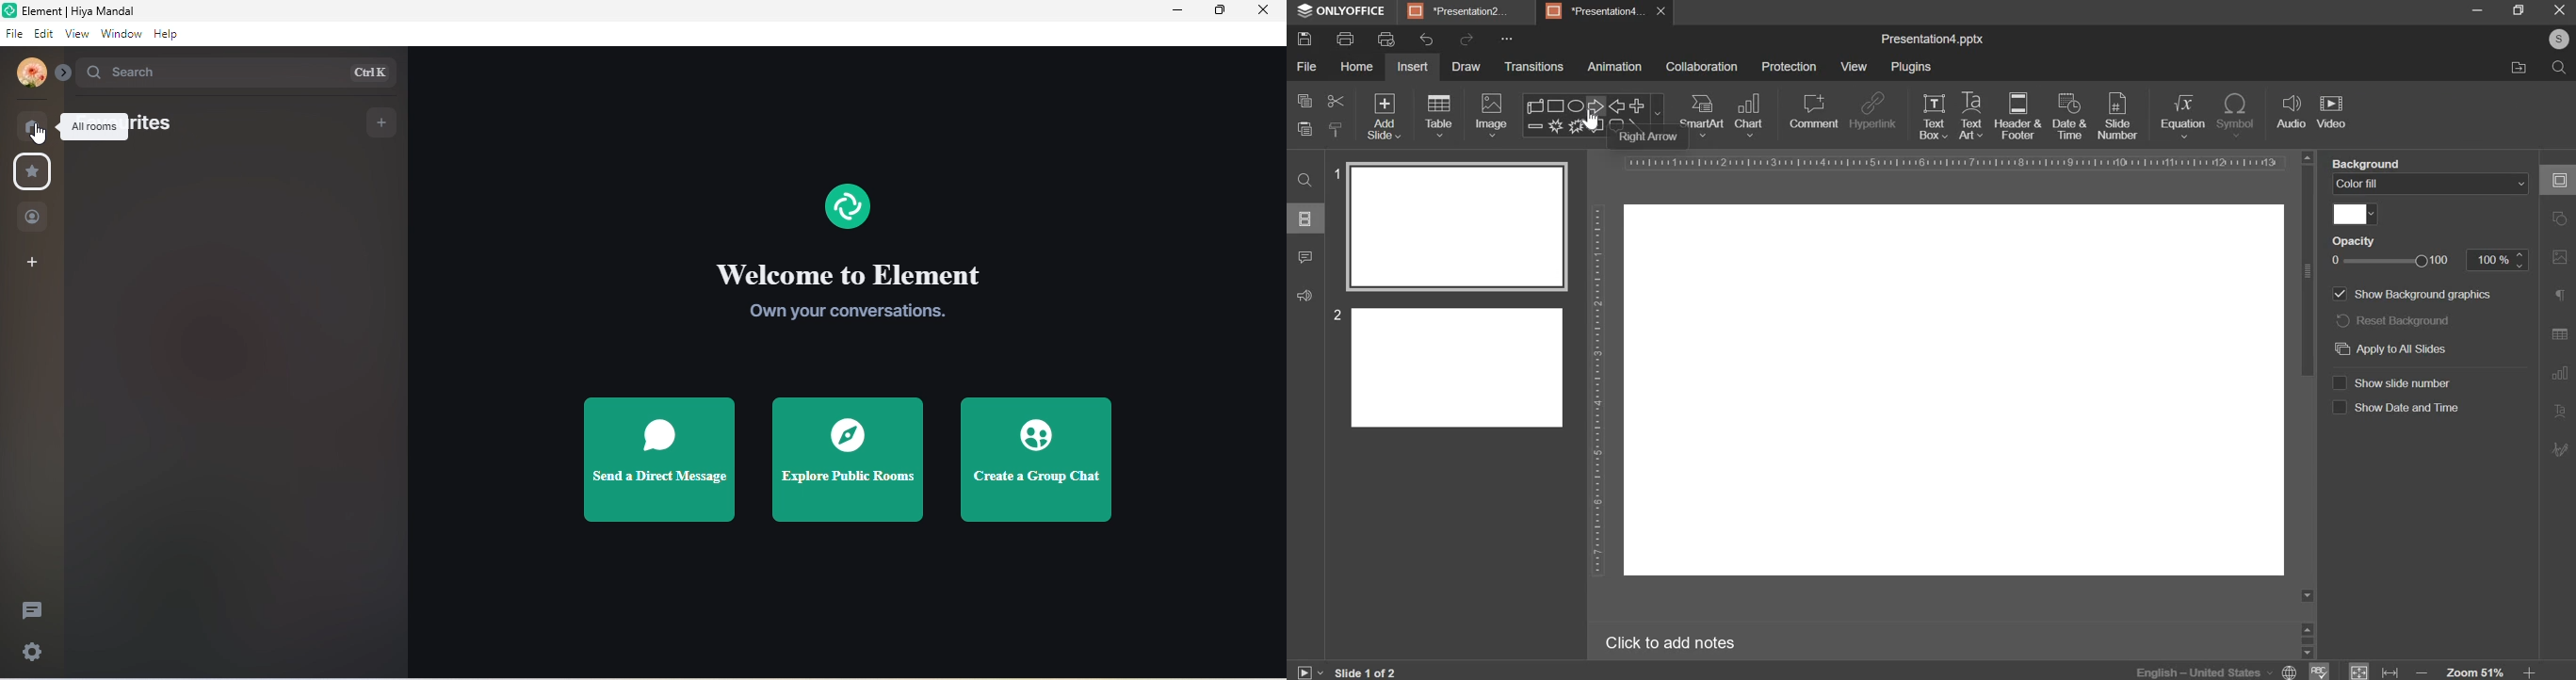  What do you see at coordinates (64, 73) in the screenshot?
I see `expand` at bounding box center [64, 73].